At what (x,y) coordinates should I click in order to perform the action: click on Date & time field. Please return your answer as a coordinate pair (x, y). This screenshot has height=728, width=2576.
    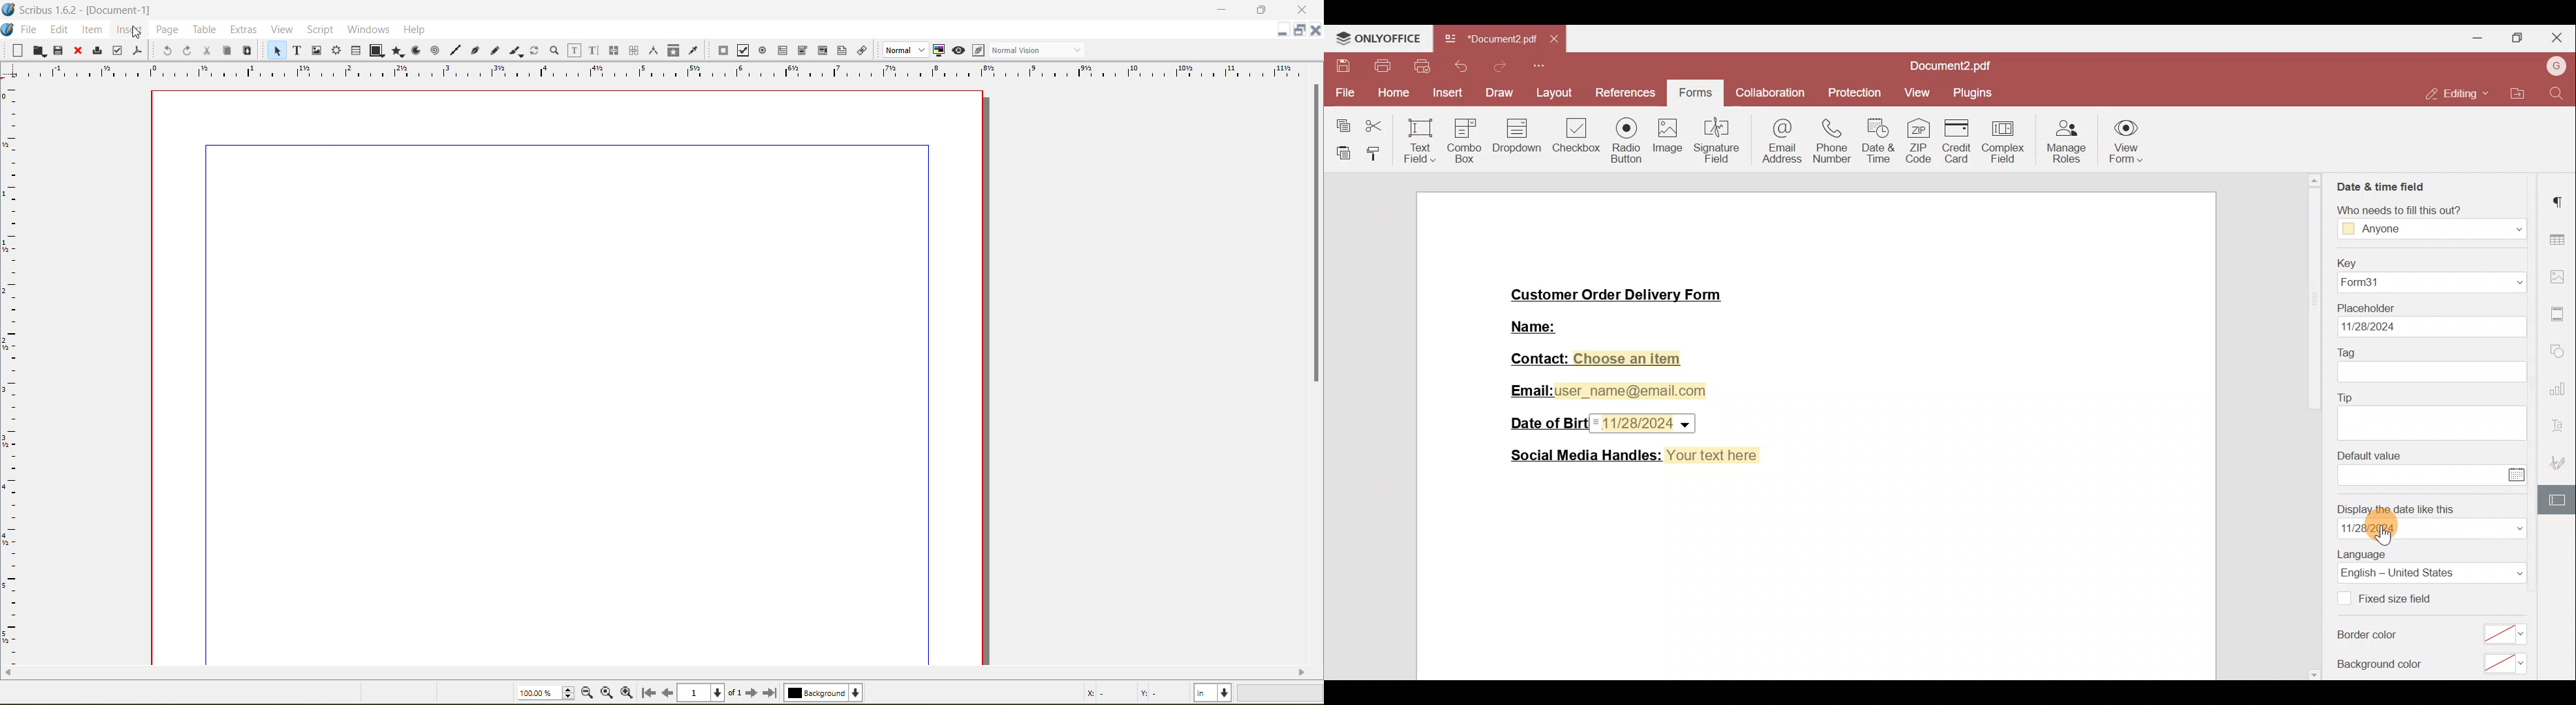
    Looking at the image, I should click on (2383, 186).